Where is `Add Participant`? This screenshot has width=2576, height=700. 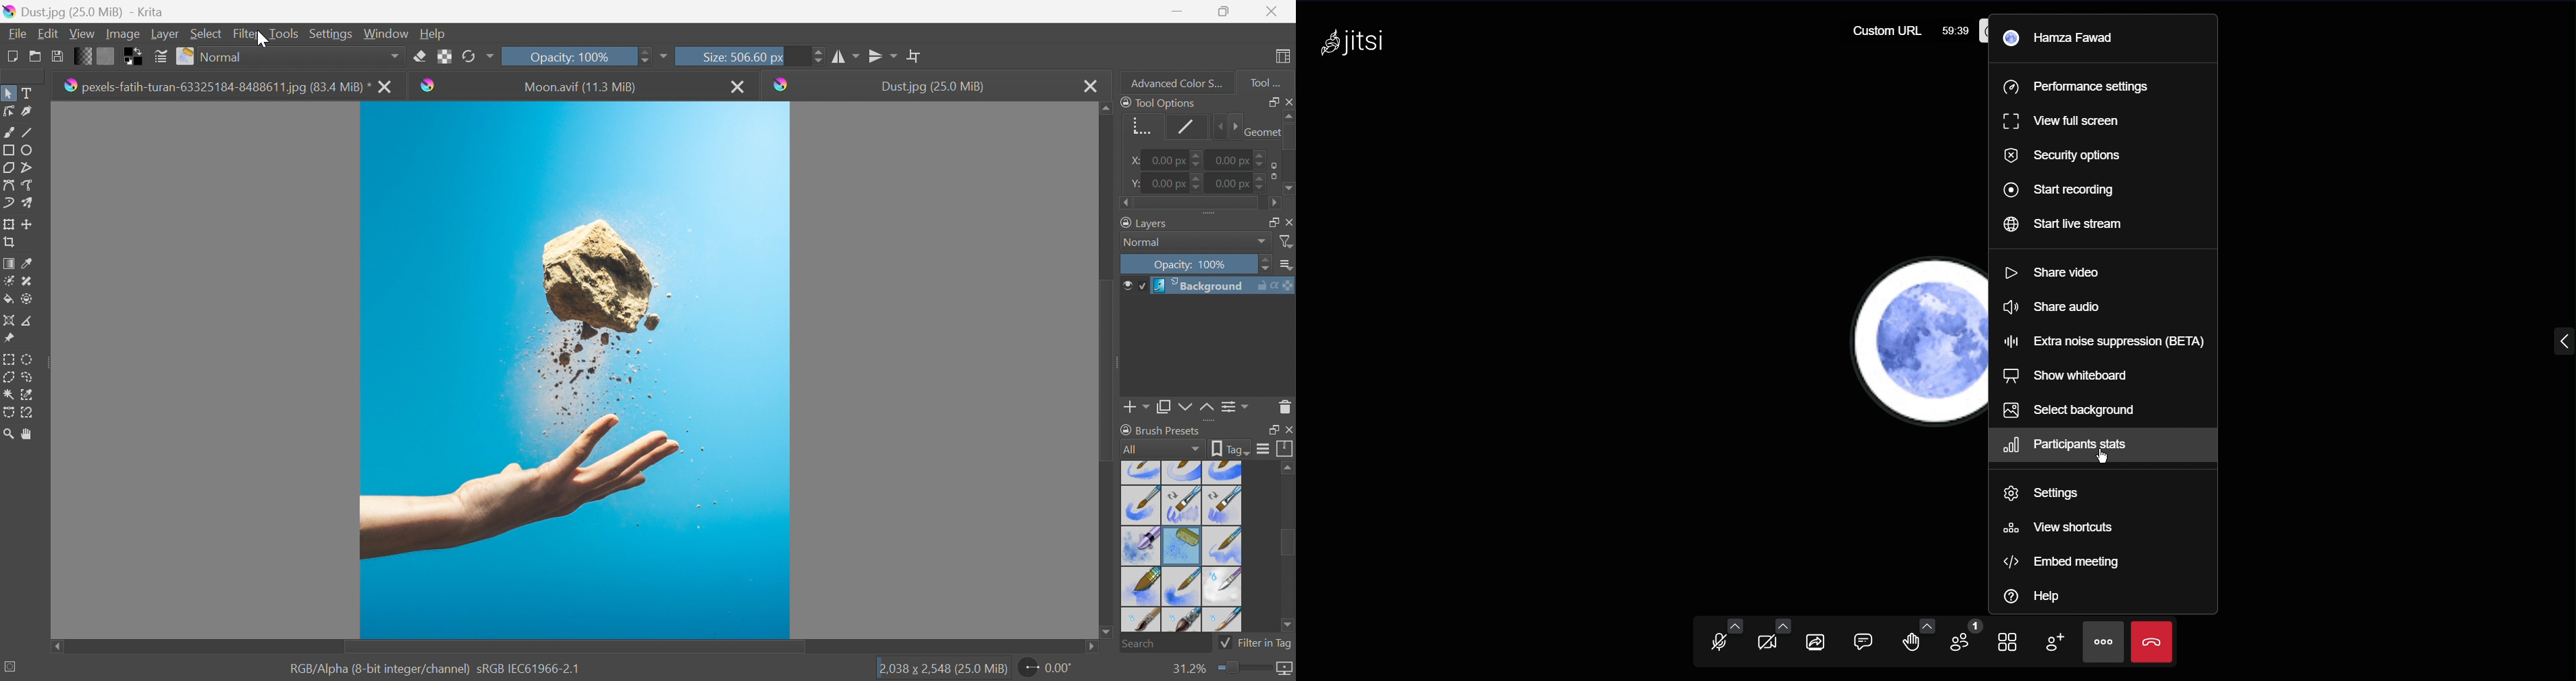 Add Participant is located at coordinates (2055, 642).